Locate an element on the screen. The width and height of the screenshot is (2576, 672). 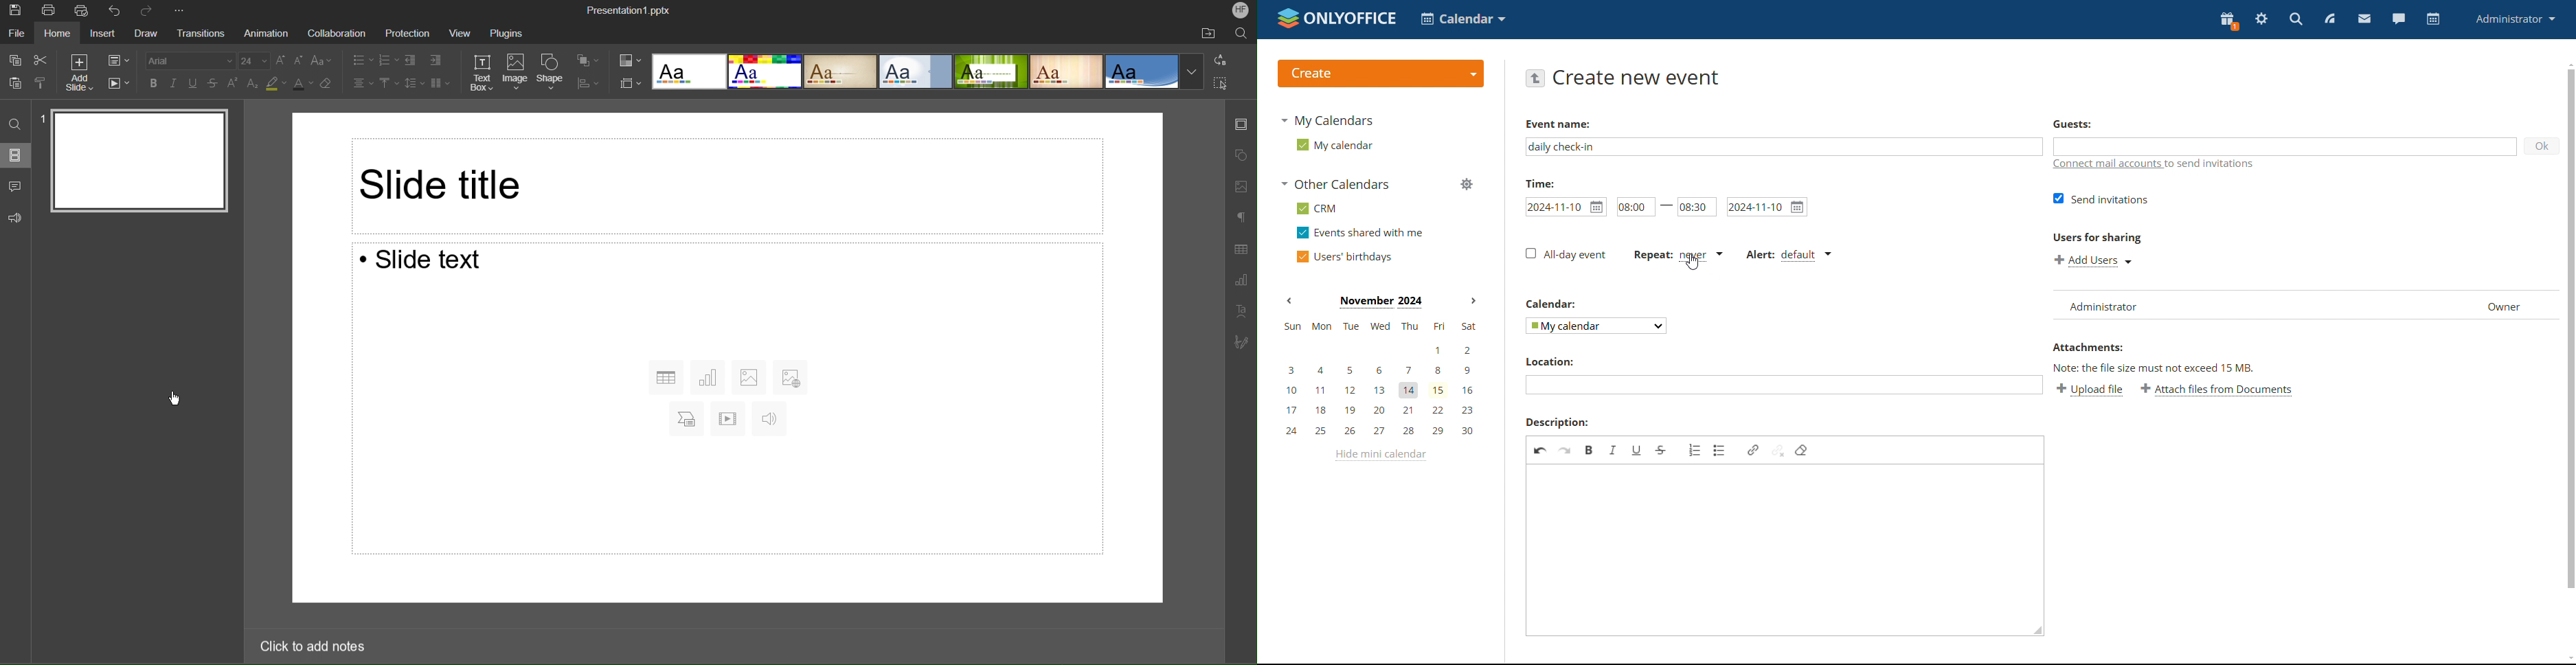
Add Slide is located at coordinates (81, 71).